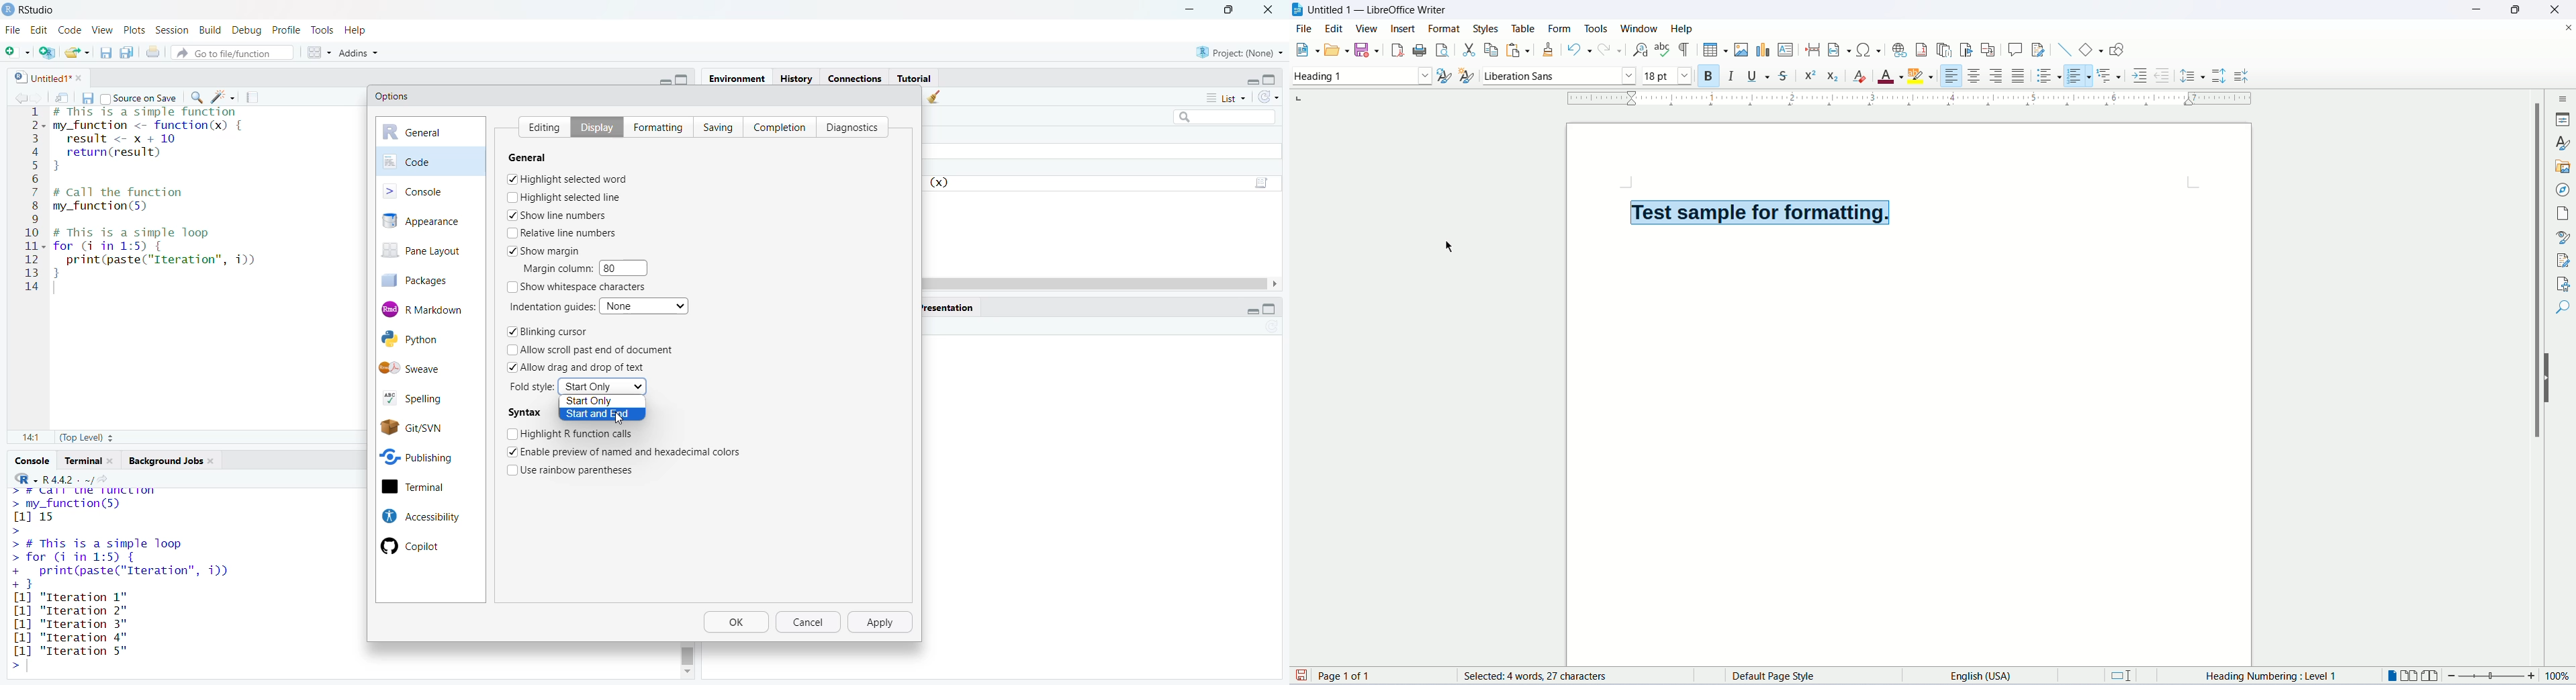  I want to click on underline, so click(1761, 76).